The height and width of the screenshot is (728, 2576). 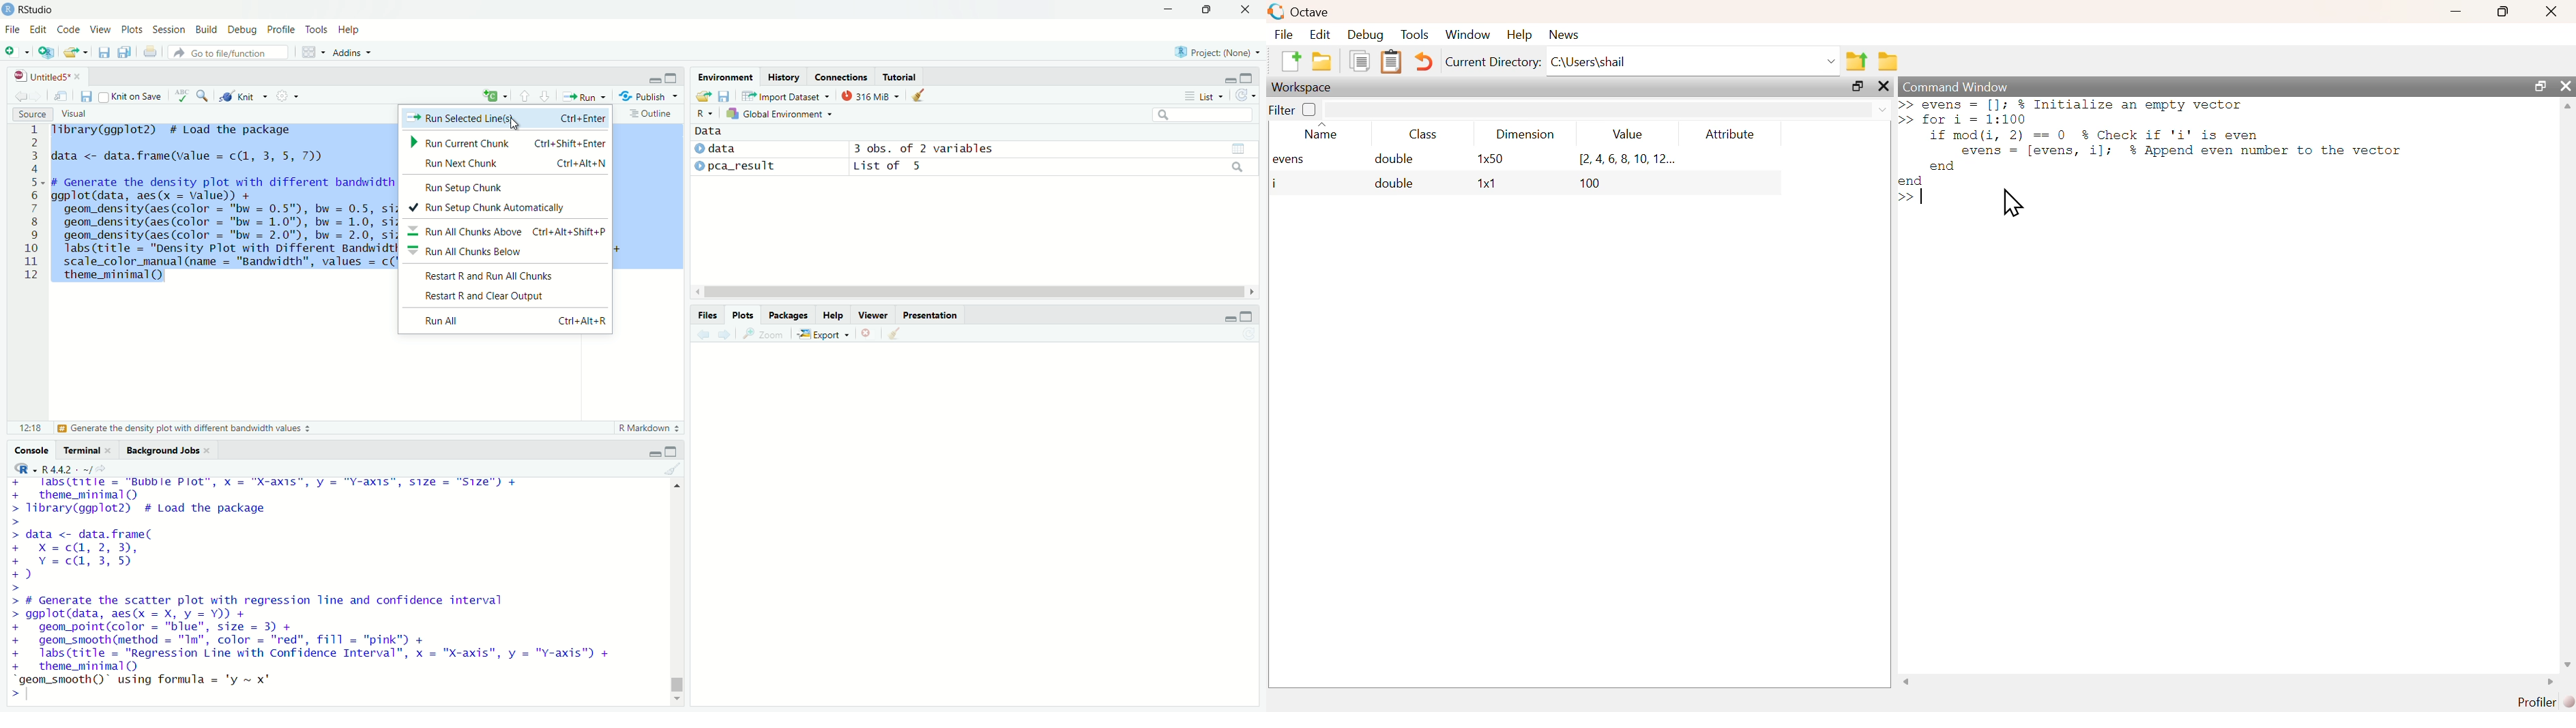 I want to click on Print the current file, so click(x=151, y=51).